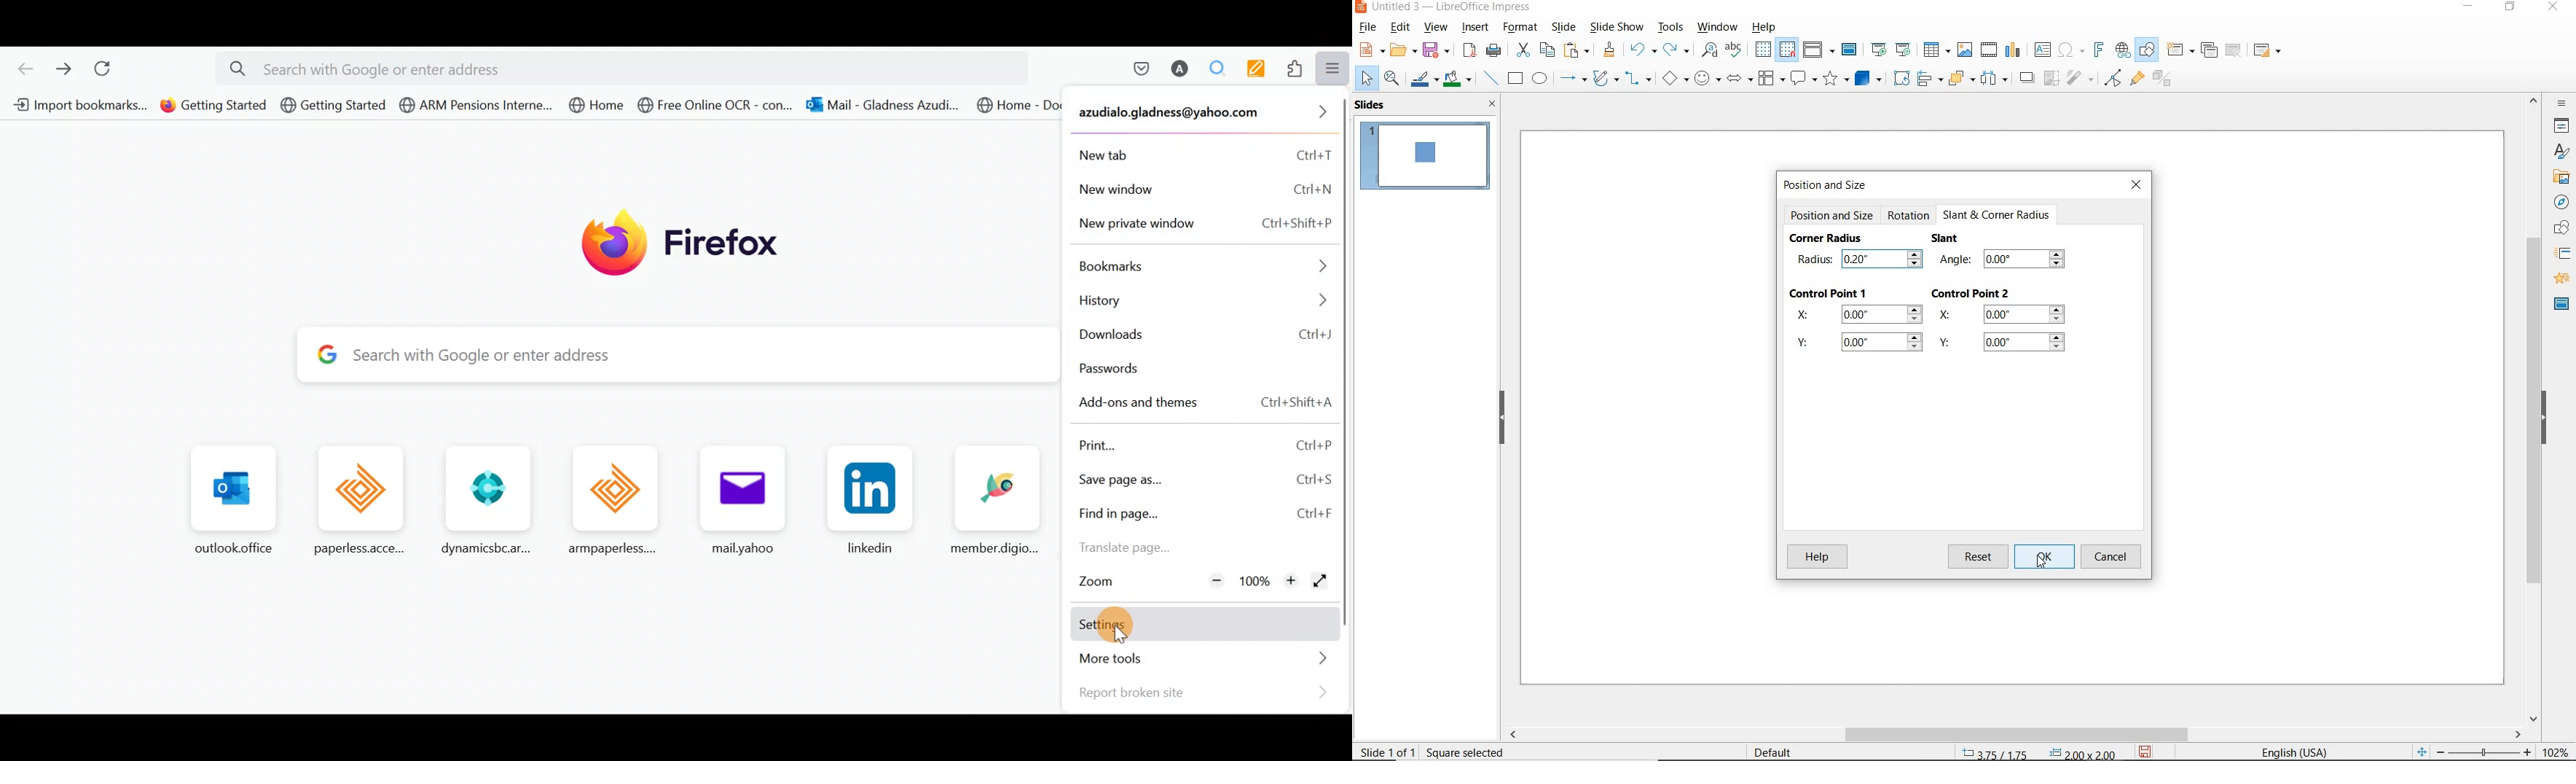 This screenshot has width=2576, height=784. What do you see at coordinates (2475, 751) in the screenshot?
I see `zoom out or zoom in` at bounding box center [2475, 751].